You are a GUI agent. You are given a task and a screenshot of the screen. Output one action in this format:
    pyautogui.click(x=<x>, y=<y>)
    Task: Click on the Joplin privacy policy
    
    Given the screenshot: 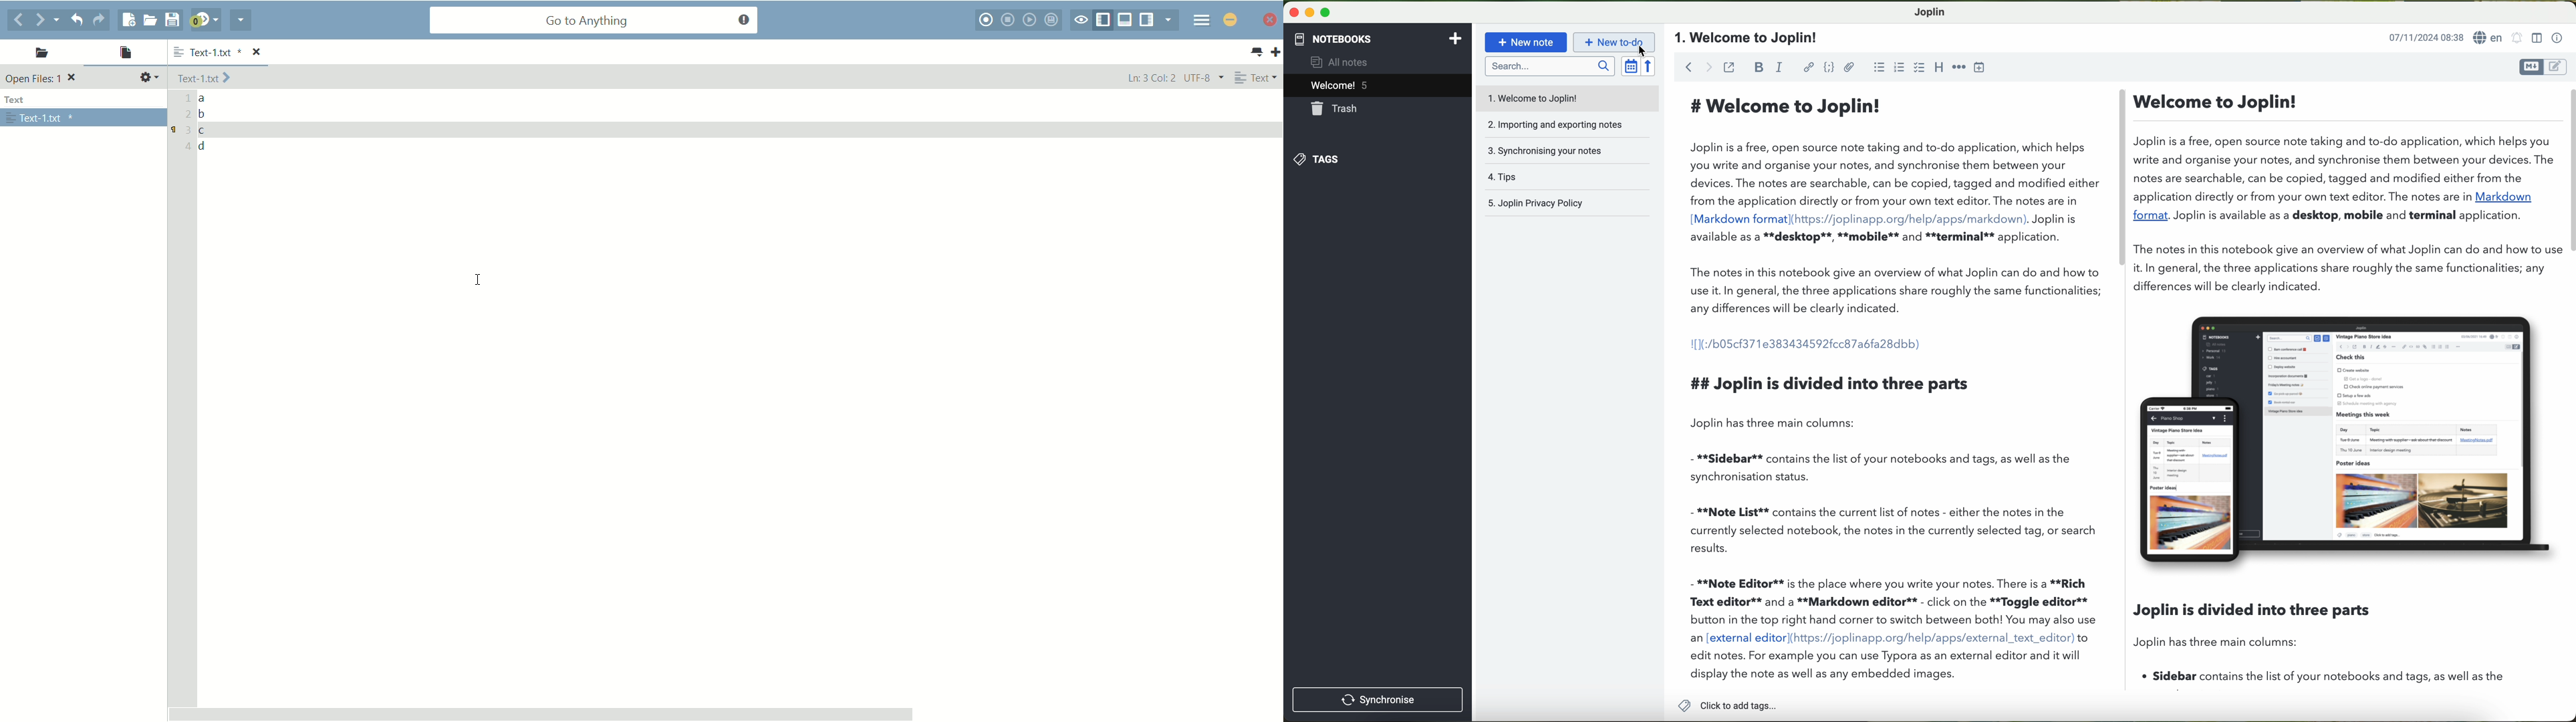 What is the action you would take?
    pyautogui.click(x=1568, y=203)
    